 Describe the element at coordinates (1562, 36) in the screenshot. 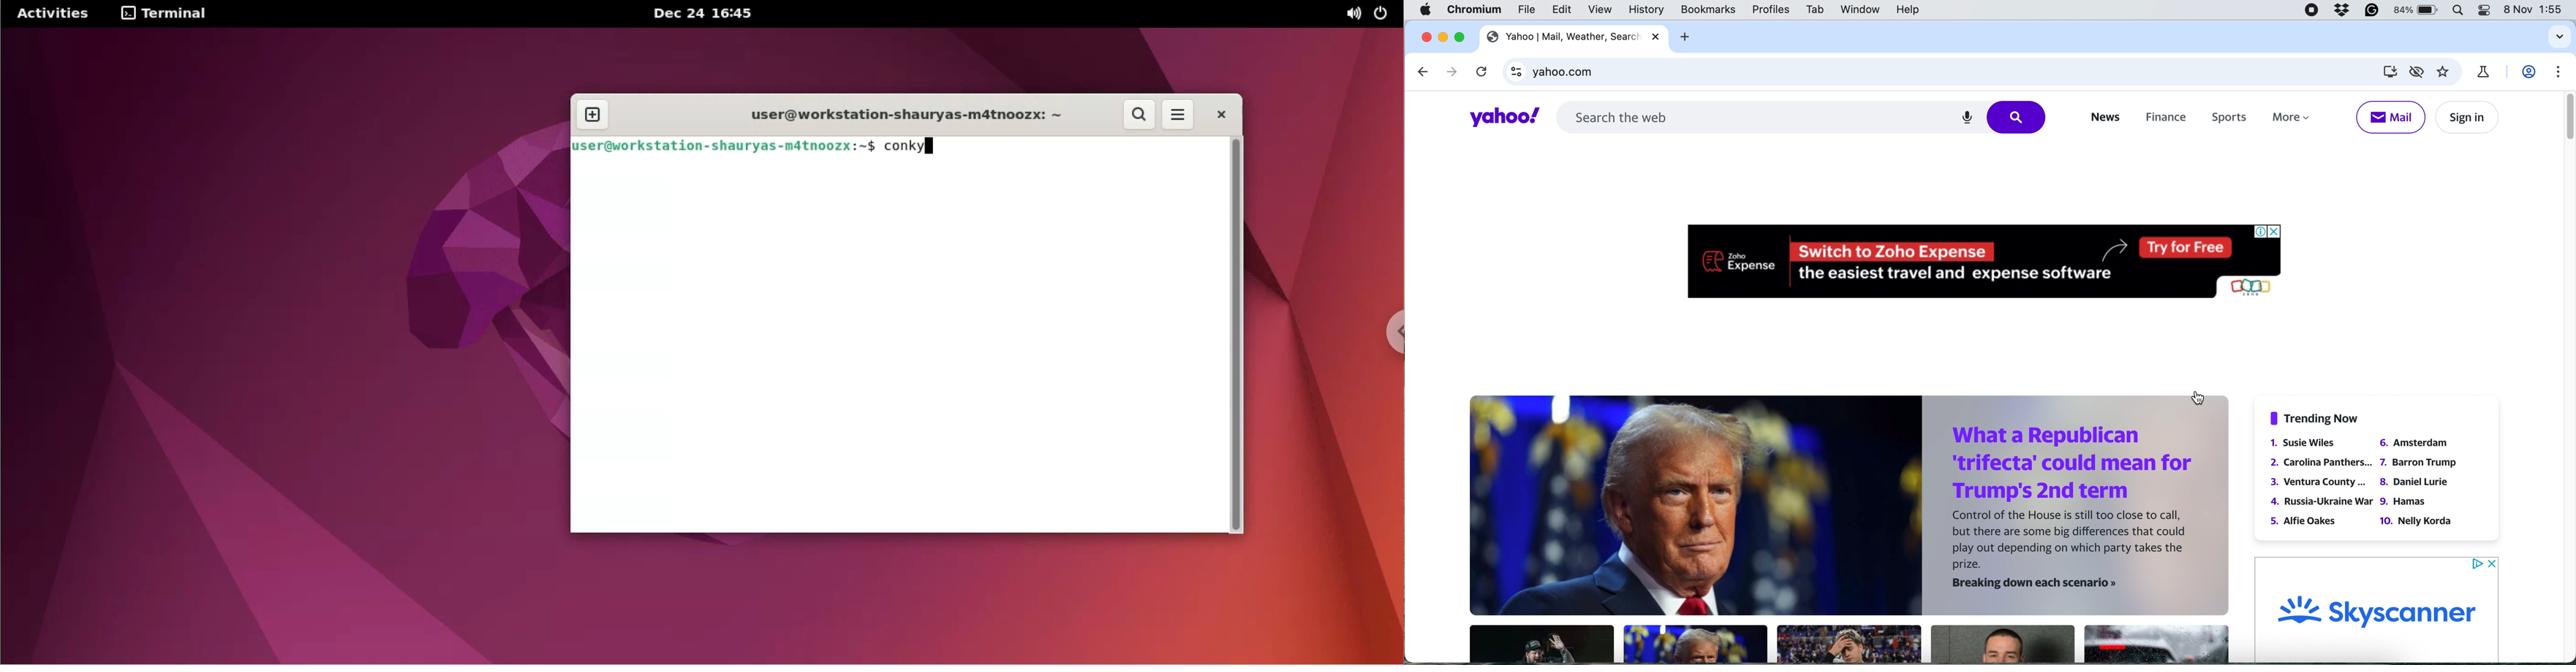

I see `yahoo` at that location.